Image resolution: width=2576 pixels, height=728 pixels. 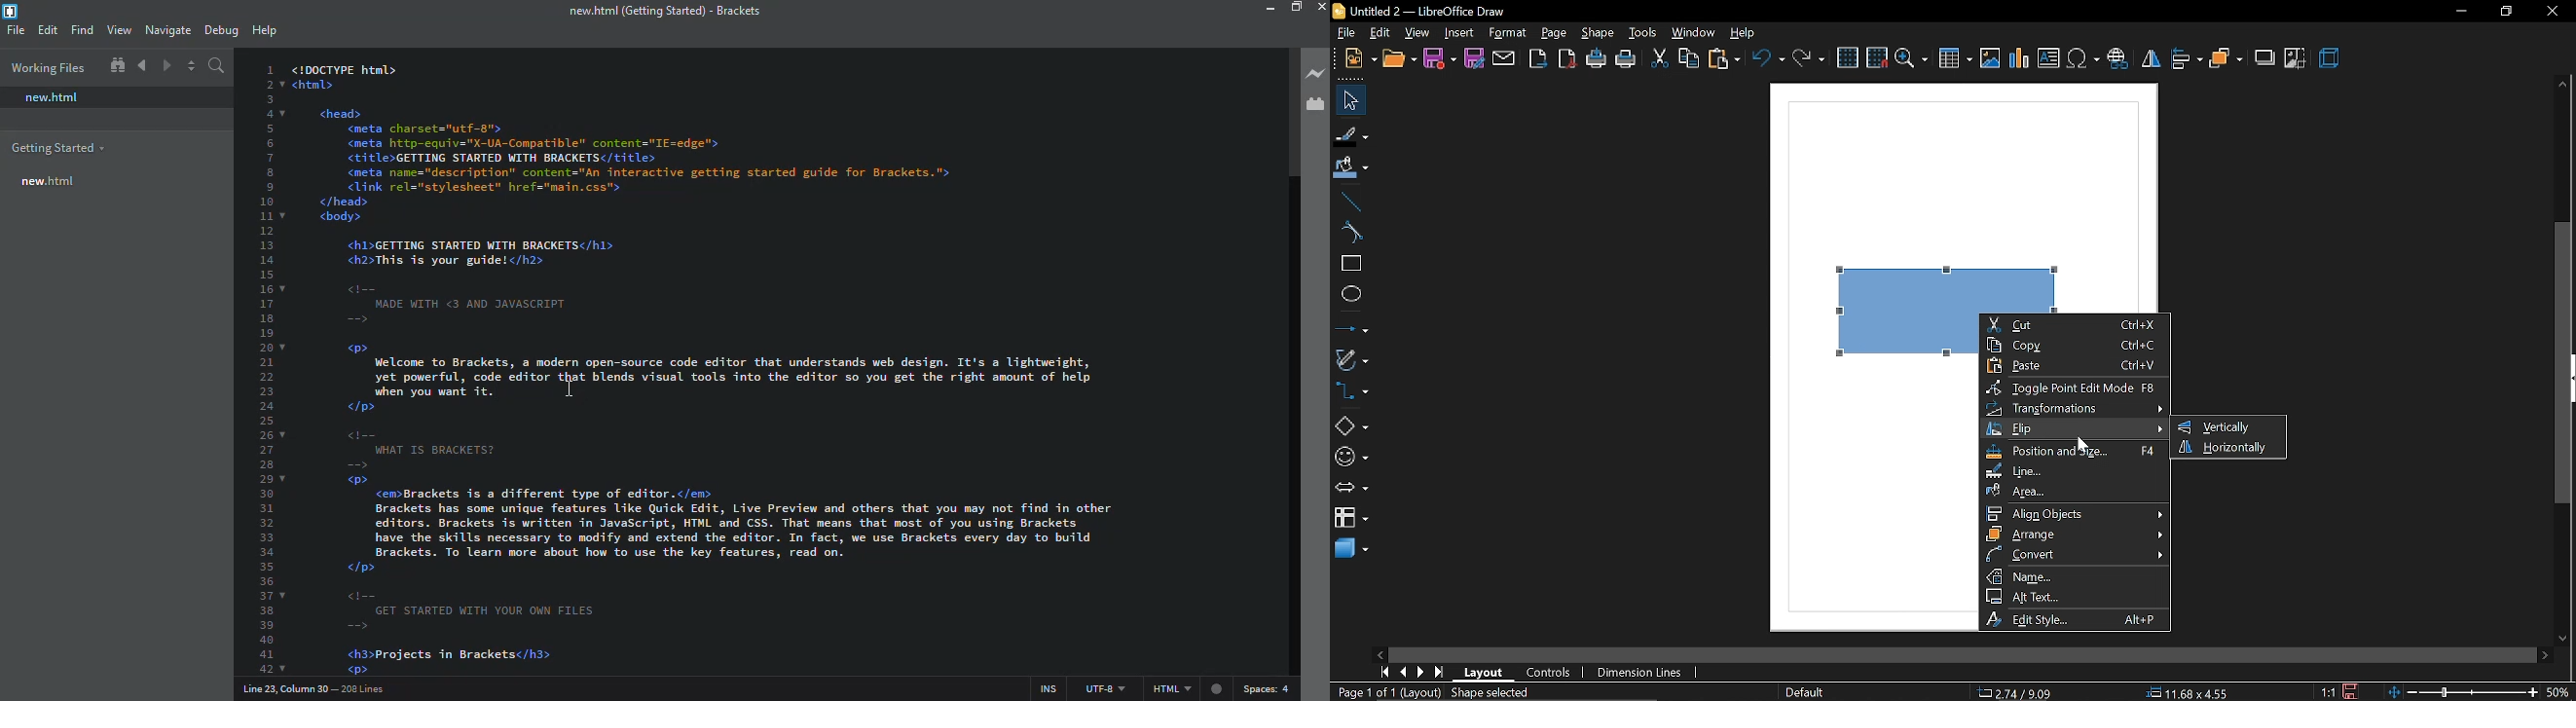 What do you see at coordinates (1628, 58) in the screenshot?
I see `print` at bounding box center [1628, 58].